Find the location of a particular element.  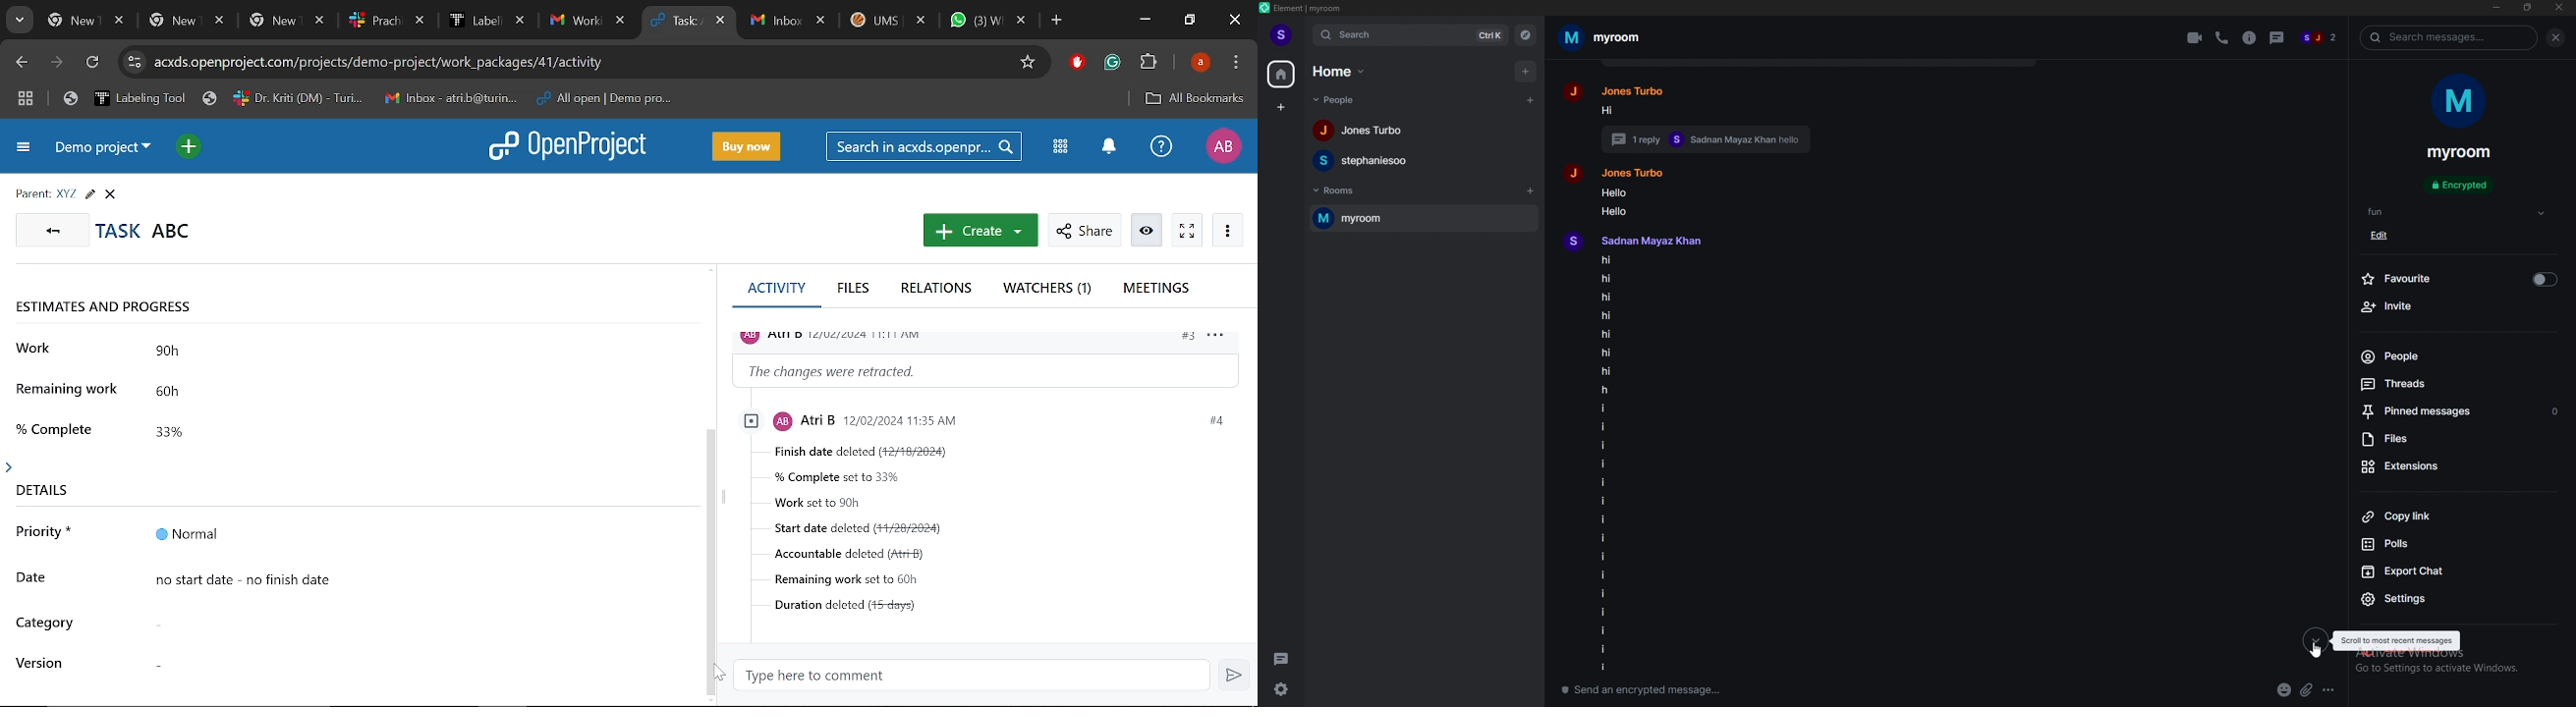

people is located at coordinates (1565, 162).